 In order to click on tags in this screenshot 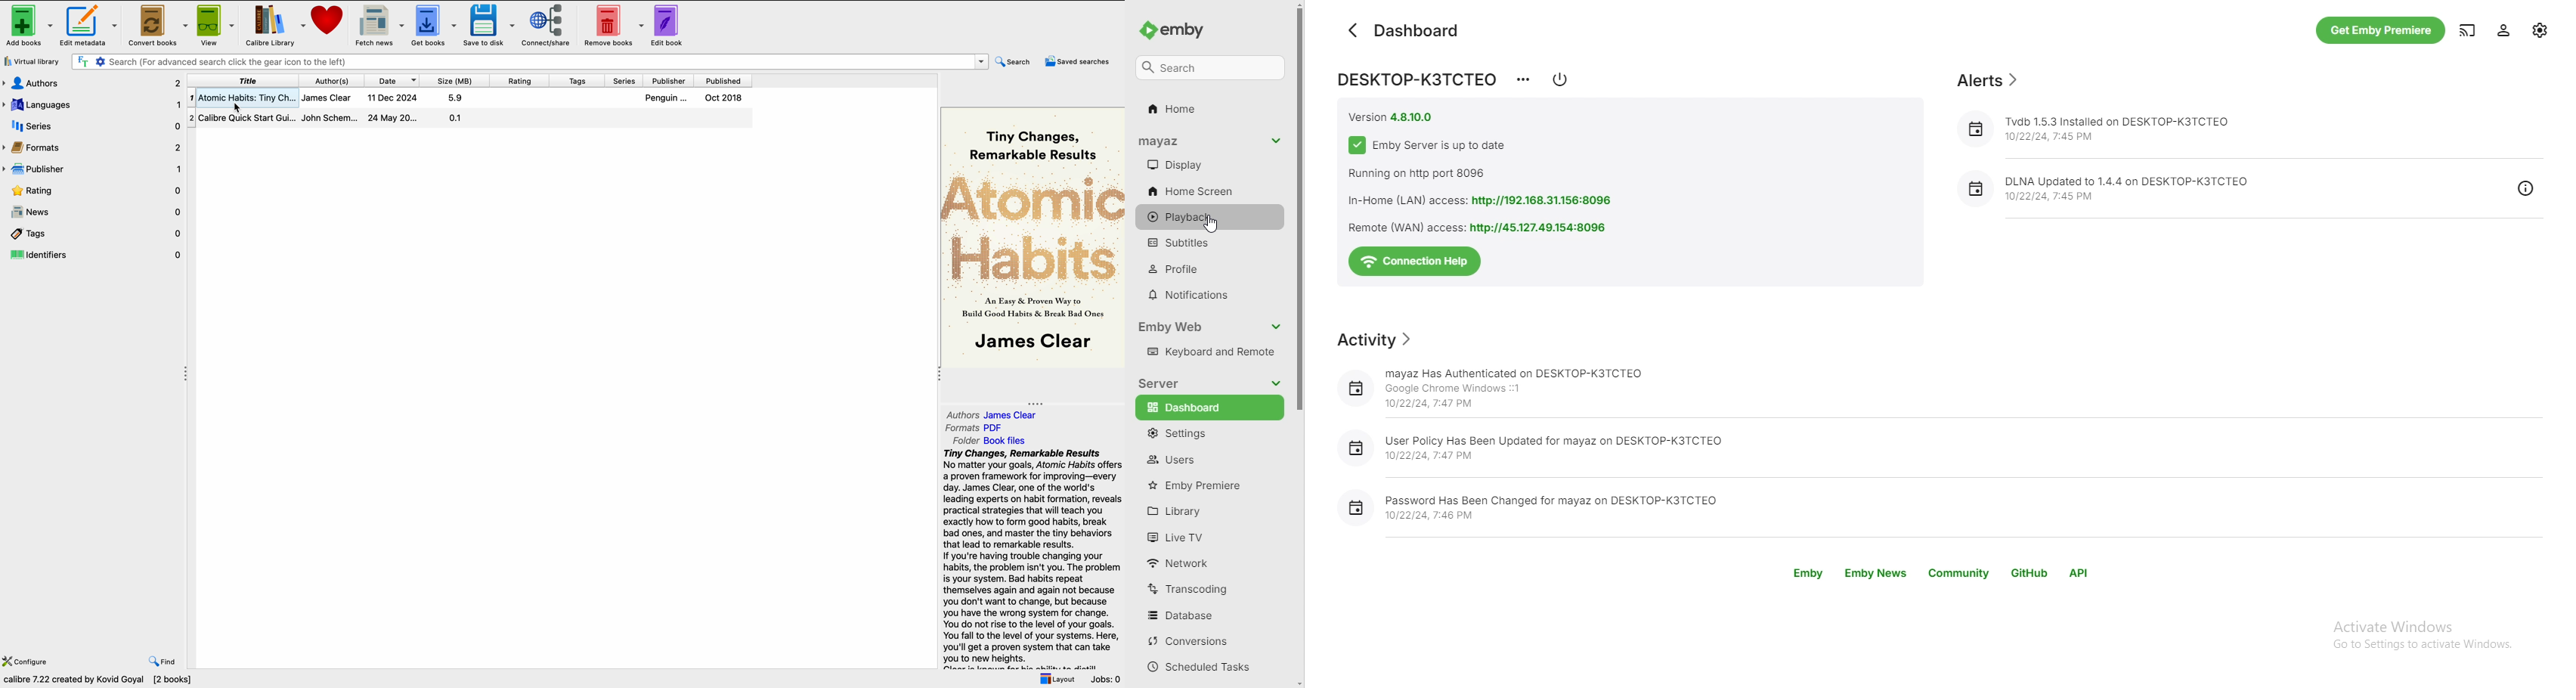, I will do `click(93, 233)`.